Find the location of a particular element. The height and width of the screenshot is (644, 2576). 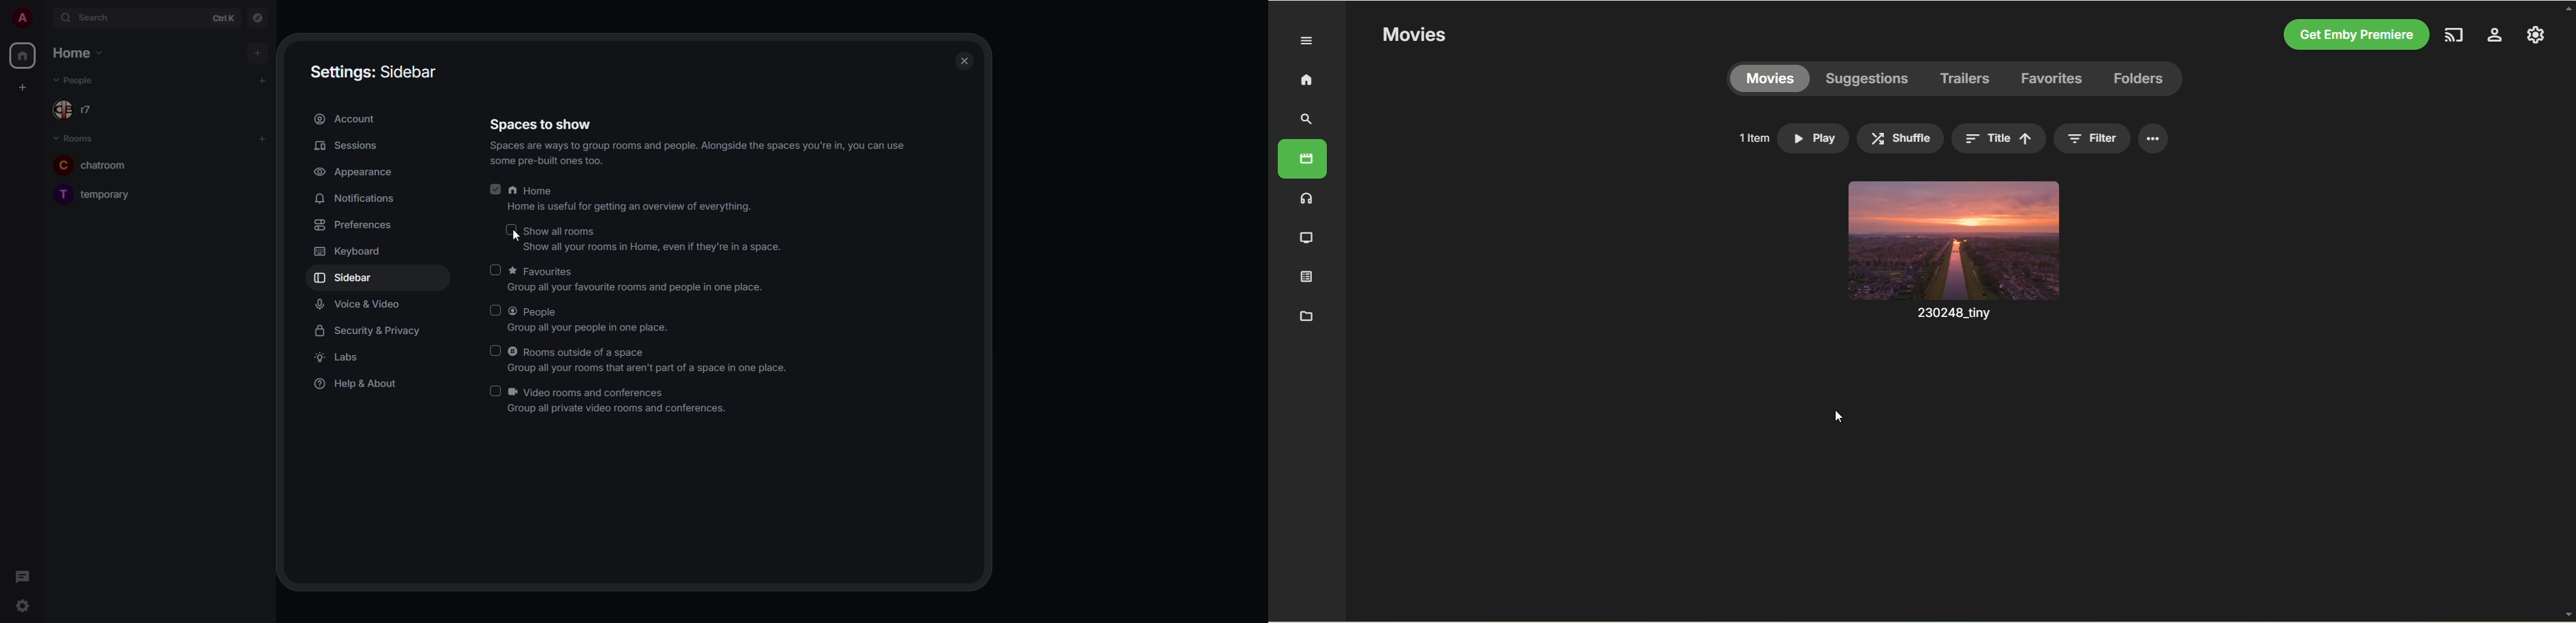

sidebar is located at coordinates (349, 278).